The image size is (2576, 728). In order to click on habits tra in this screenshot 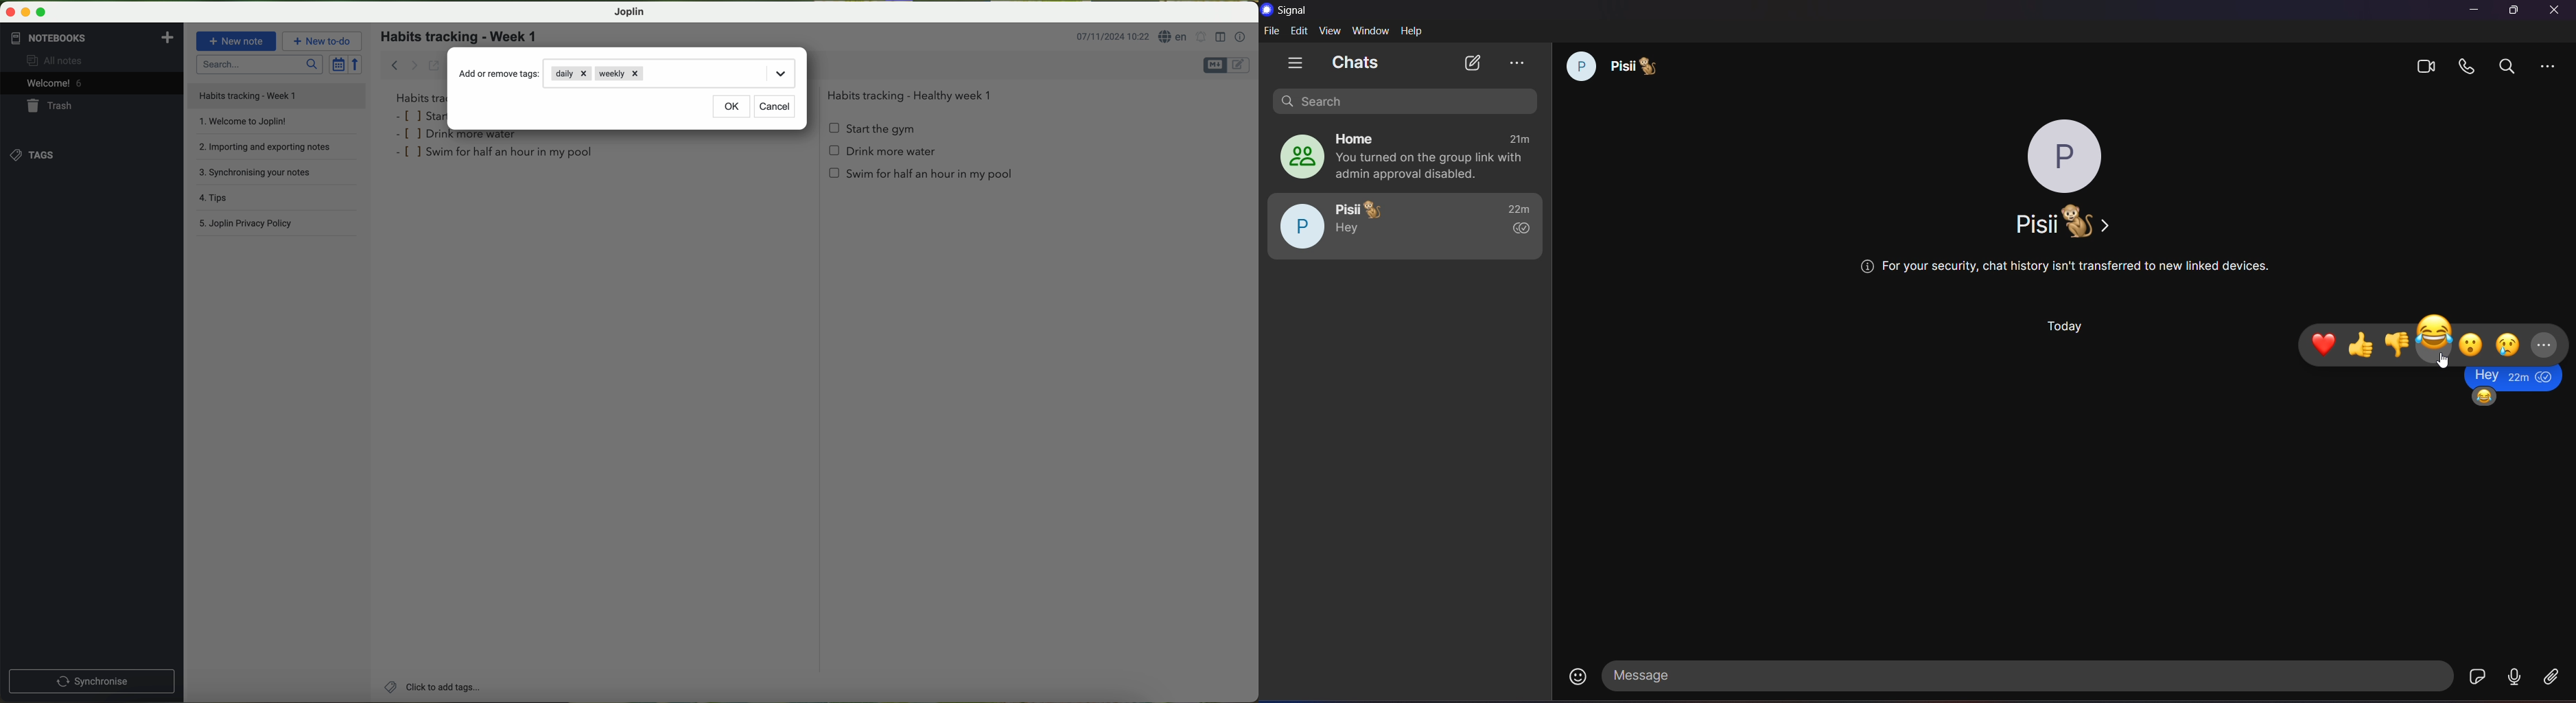, I will do `click(419, 98)`.